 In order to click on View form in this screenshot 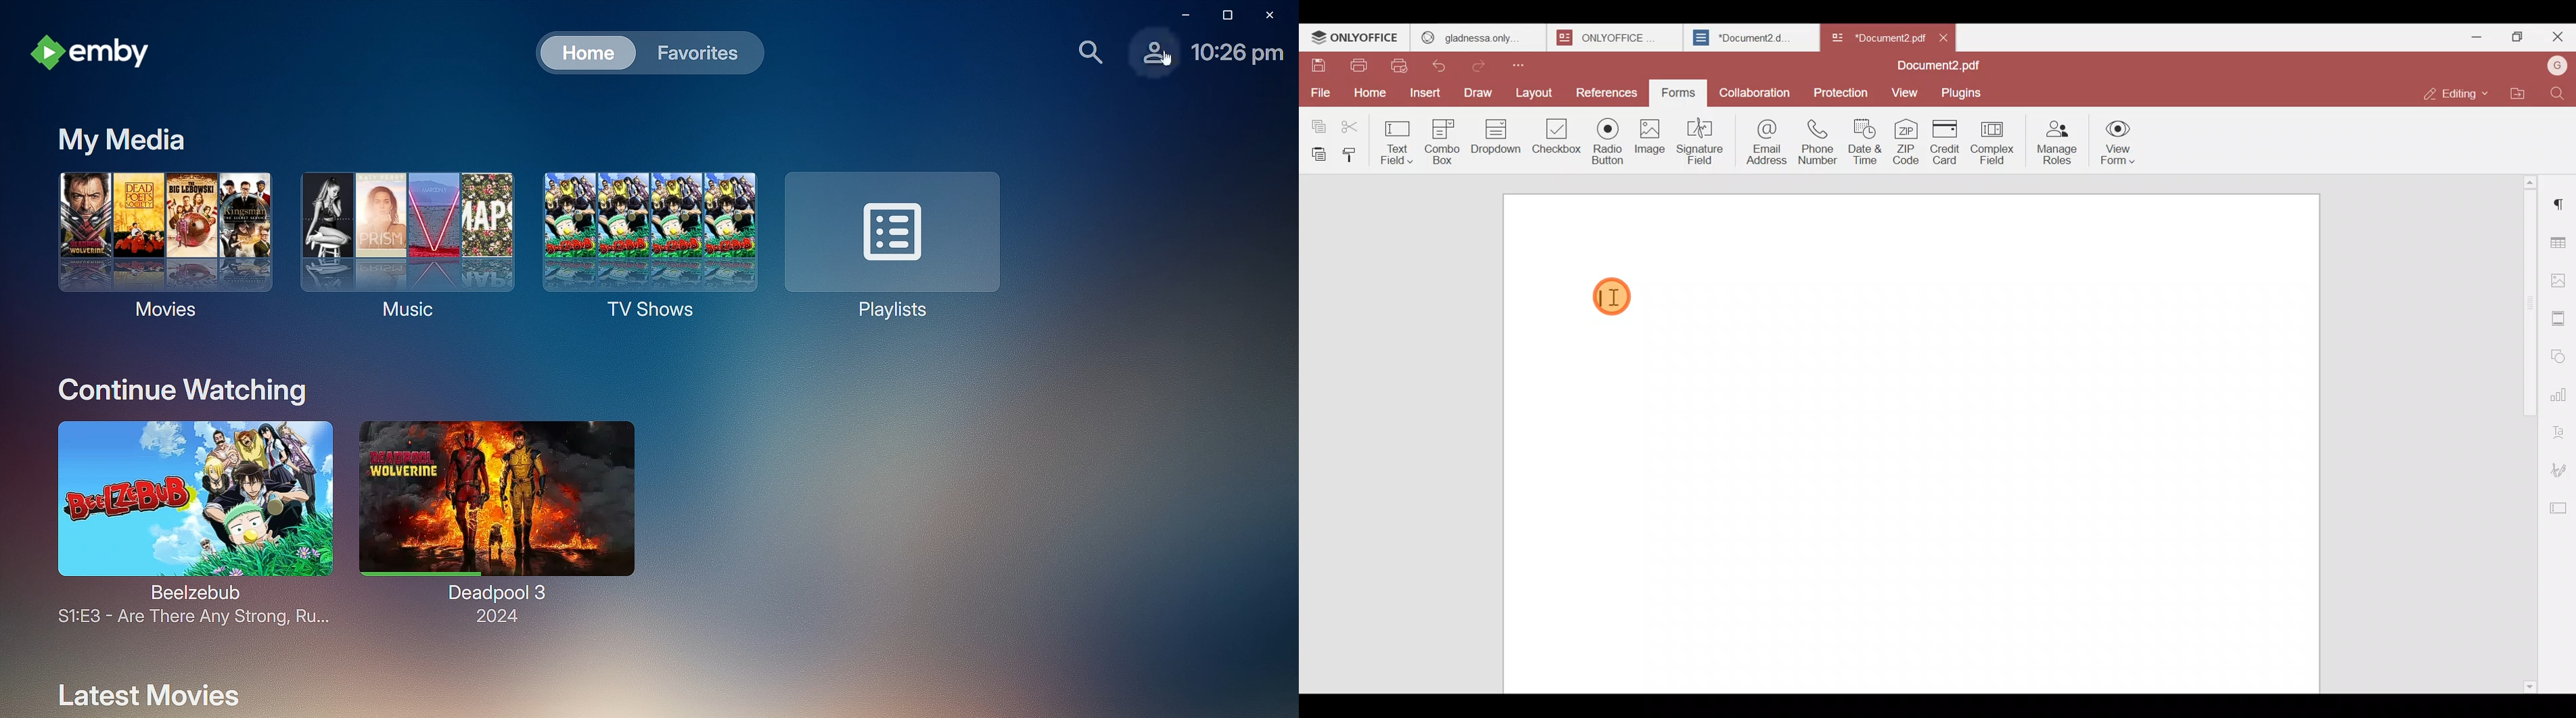, I will do `click(2116, 142)`.